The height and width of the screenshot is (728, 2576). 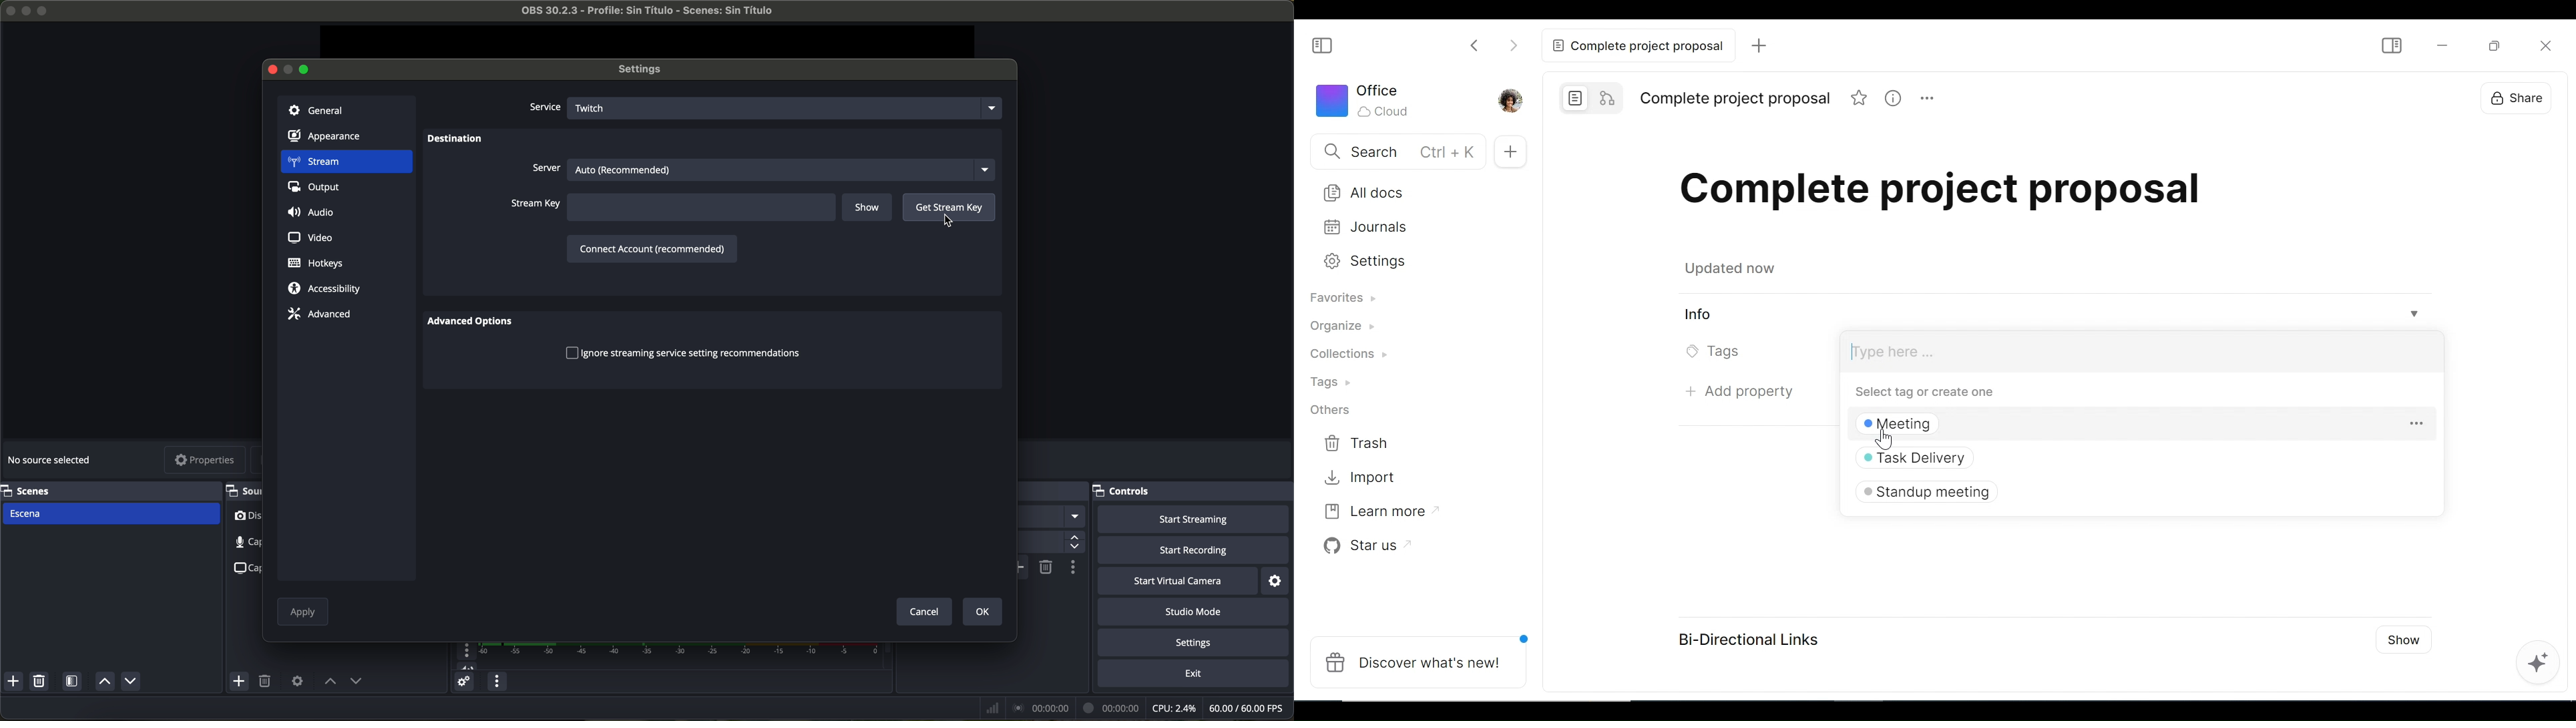 I want to click on screenshot, so click(x=245, y=567).